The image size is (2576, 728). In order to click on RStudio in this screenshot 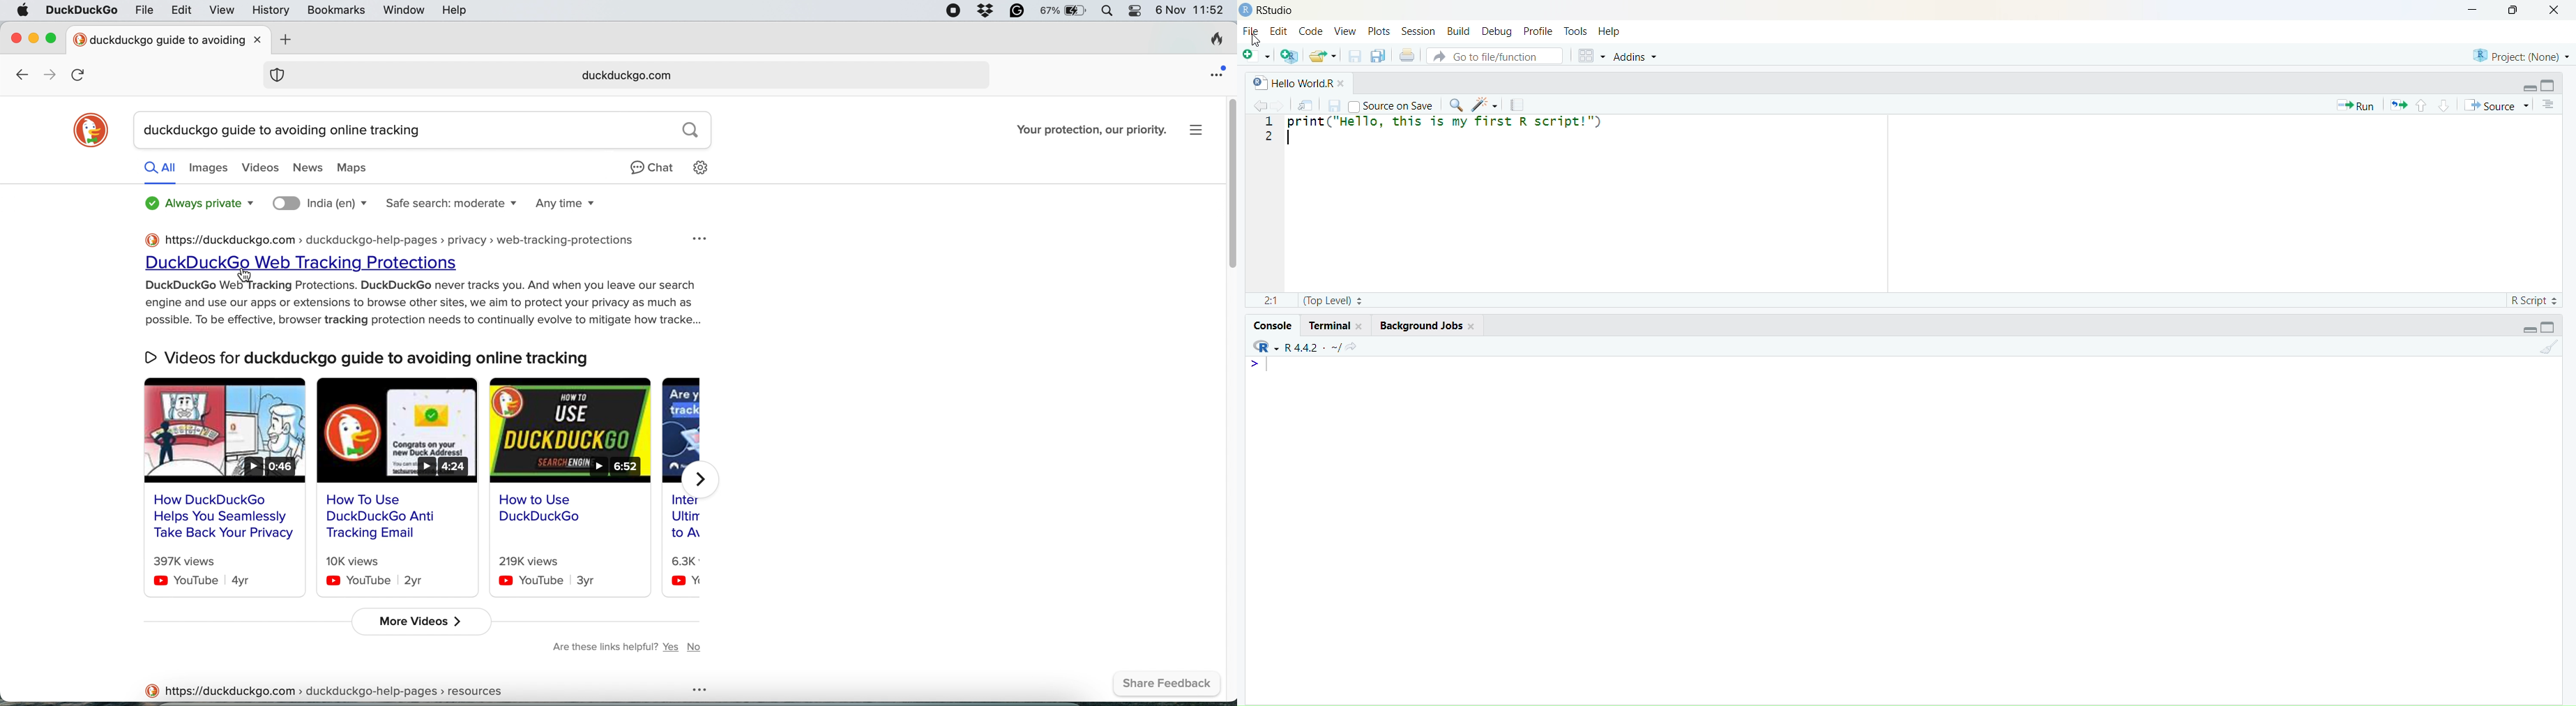, I will do `click(1264, 345)`.